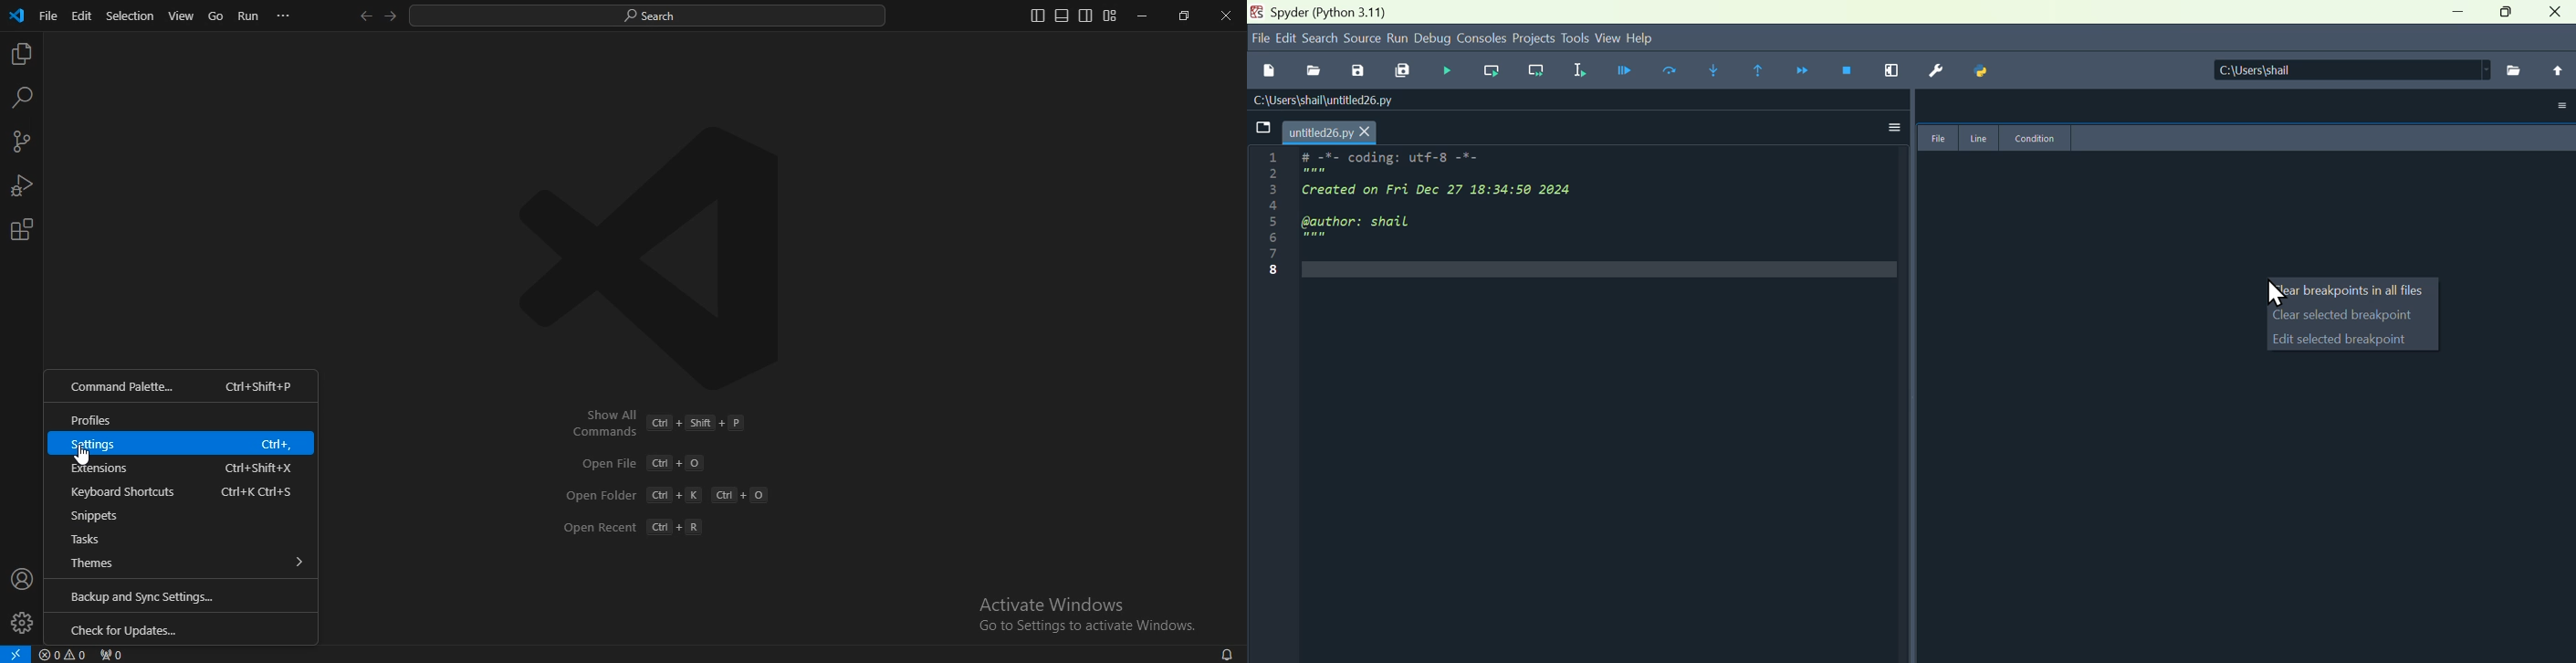 This screenshot has width=2576, height=672. Describe the element at coordinates (1480, 40) in the screenshot. I see `Console` at that location.